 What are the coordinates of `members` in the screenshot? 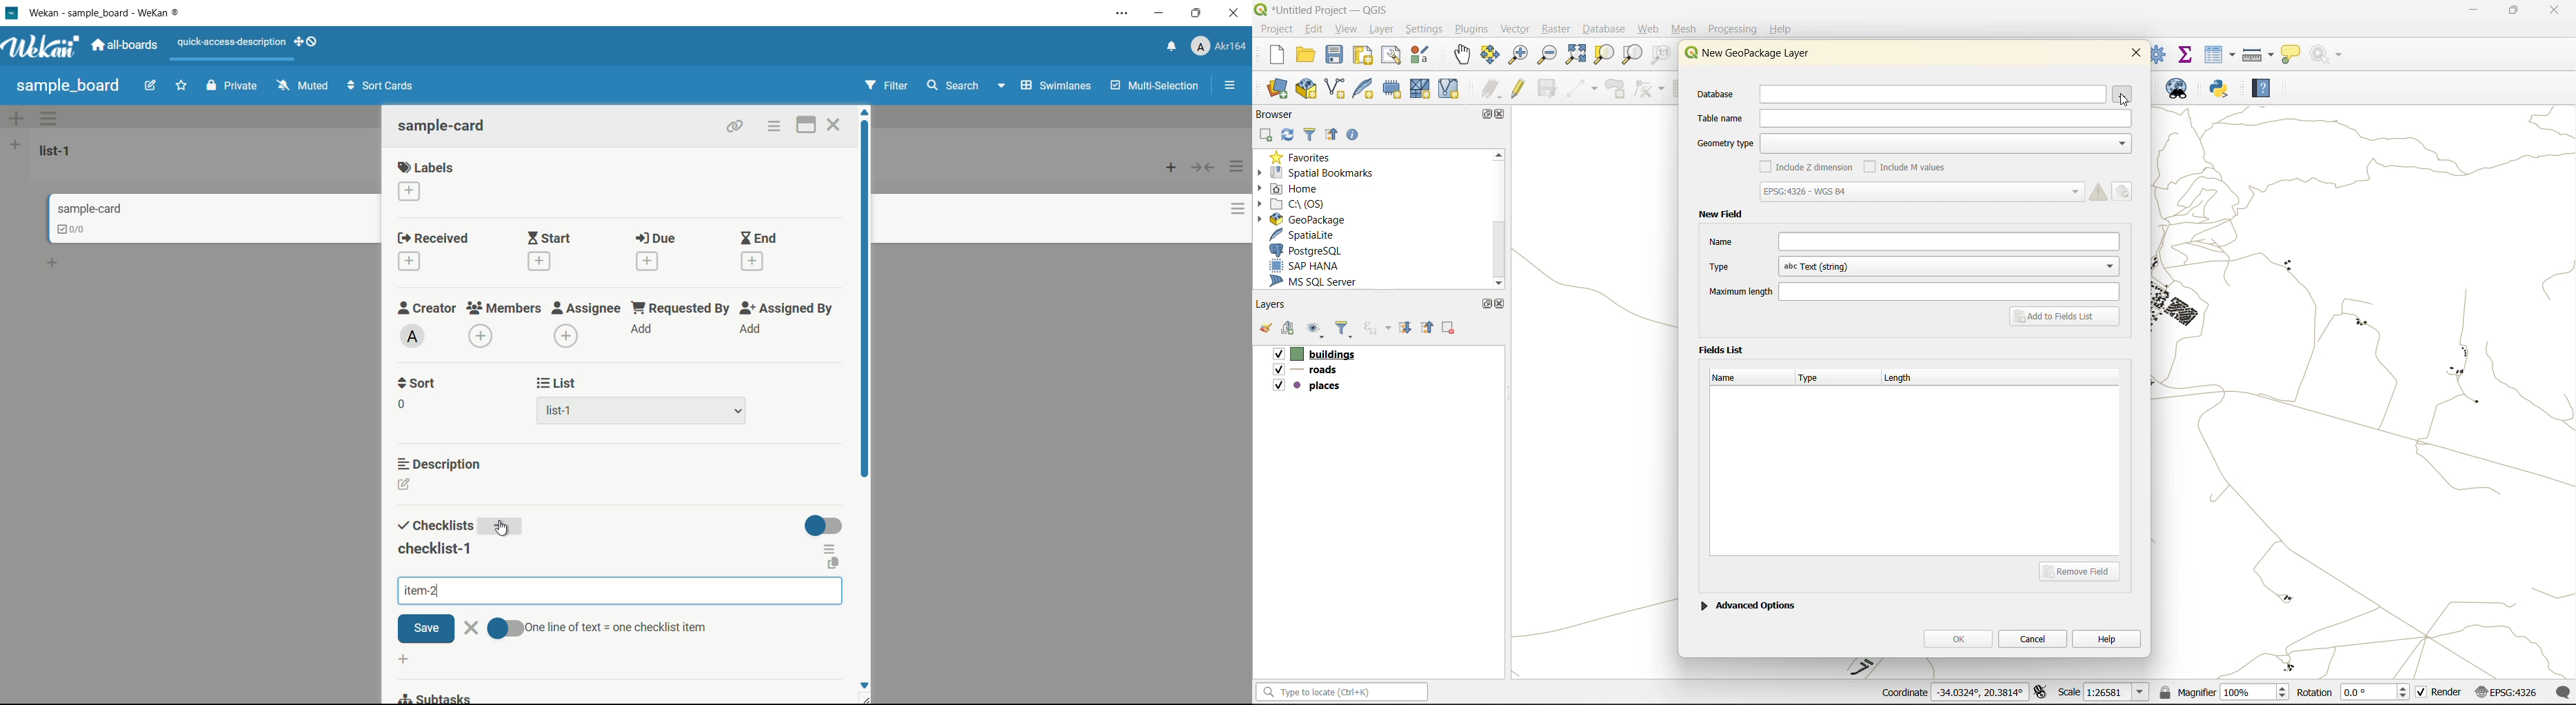 It's located at (503, 309).